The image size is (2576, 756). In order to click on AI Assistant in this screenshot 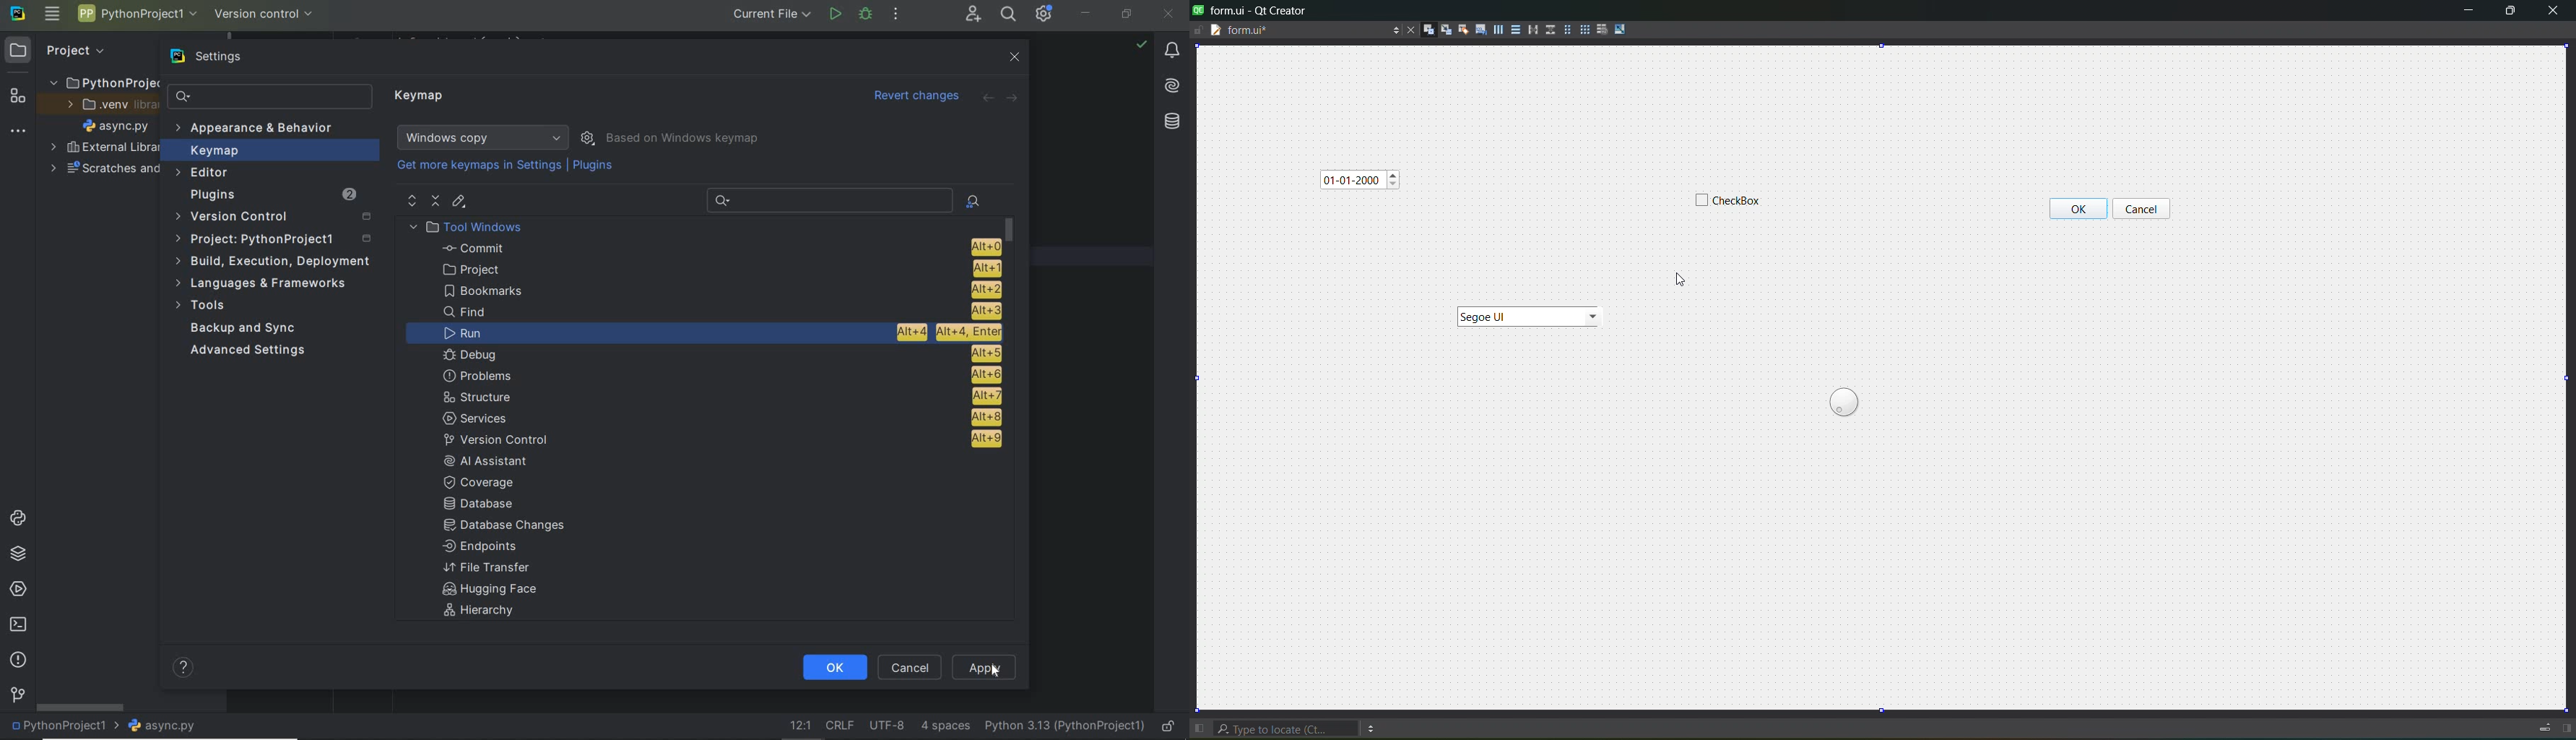, I will do `click(496, 461)`.